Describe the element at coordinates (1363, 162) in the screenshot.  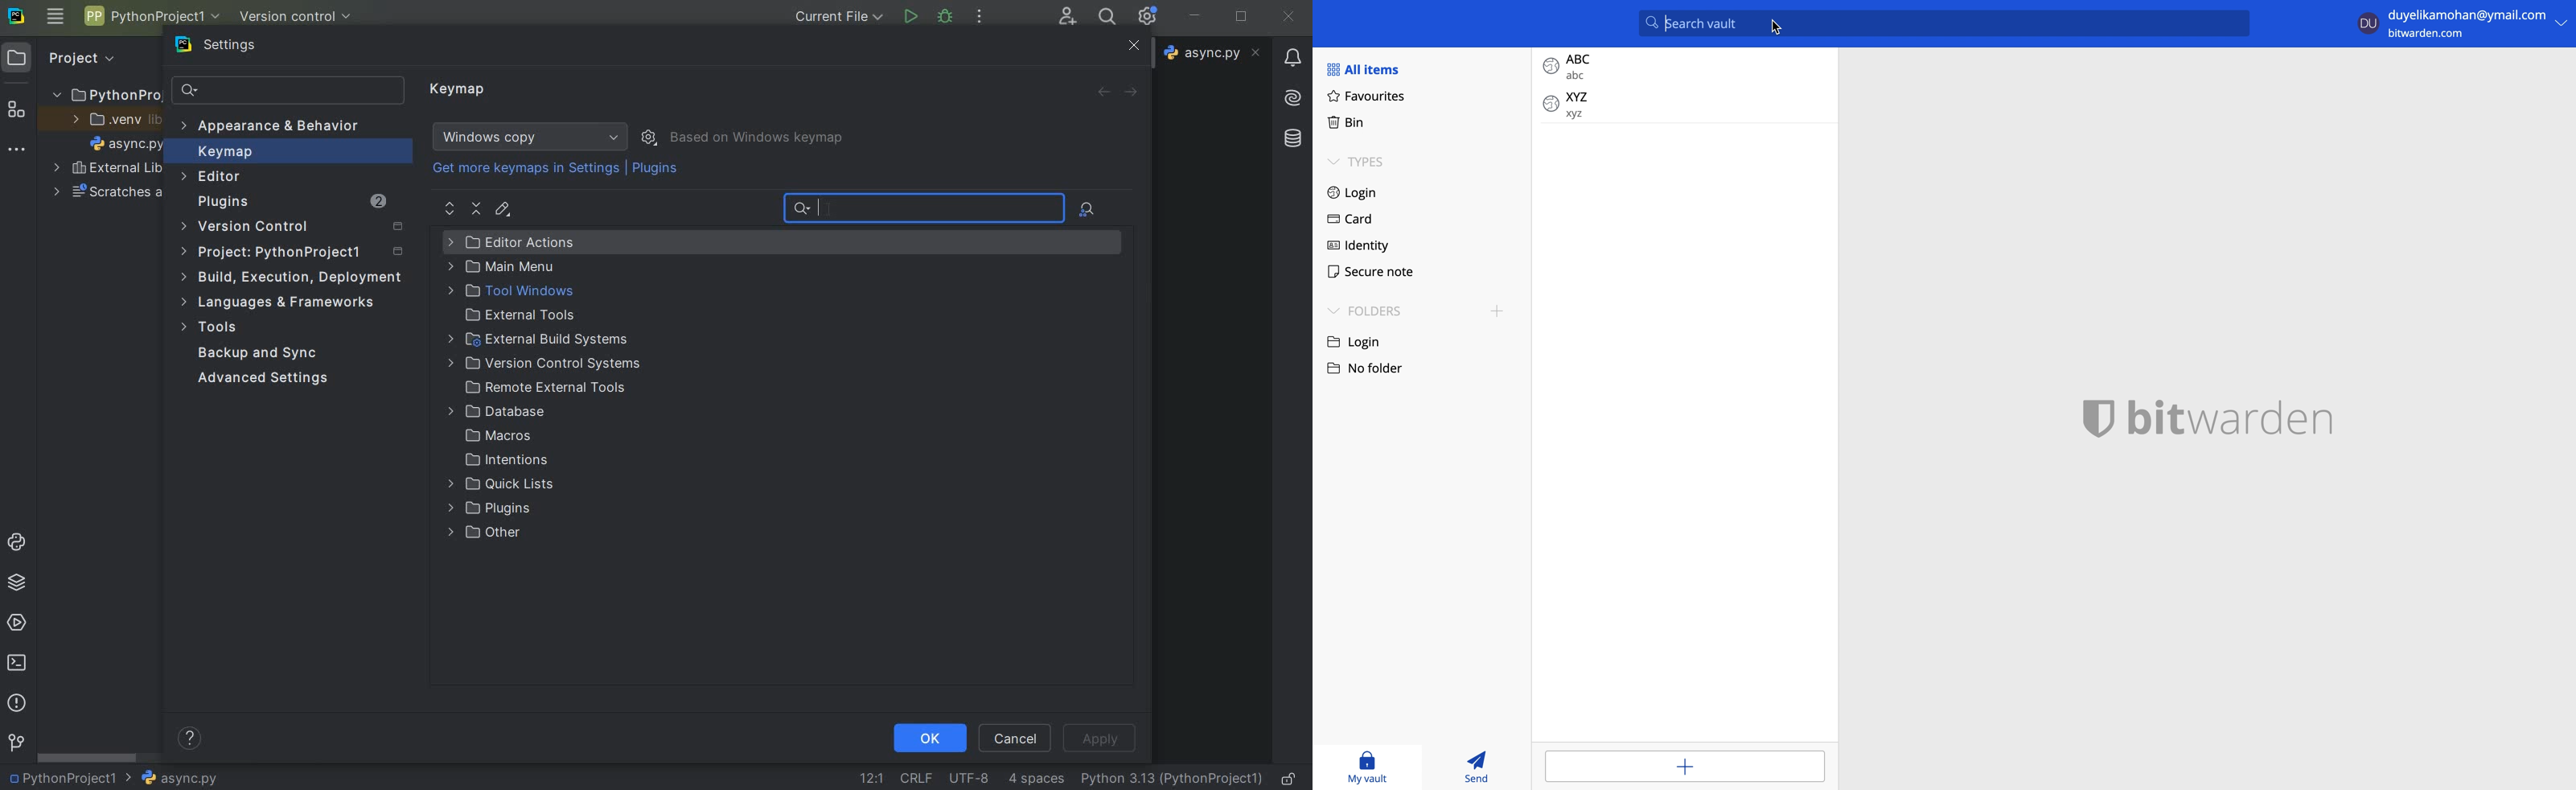
I see `types` at that location.